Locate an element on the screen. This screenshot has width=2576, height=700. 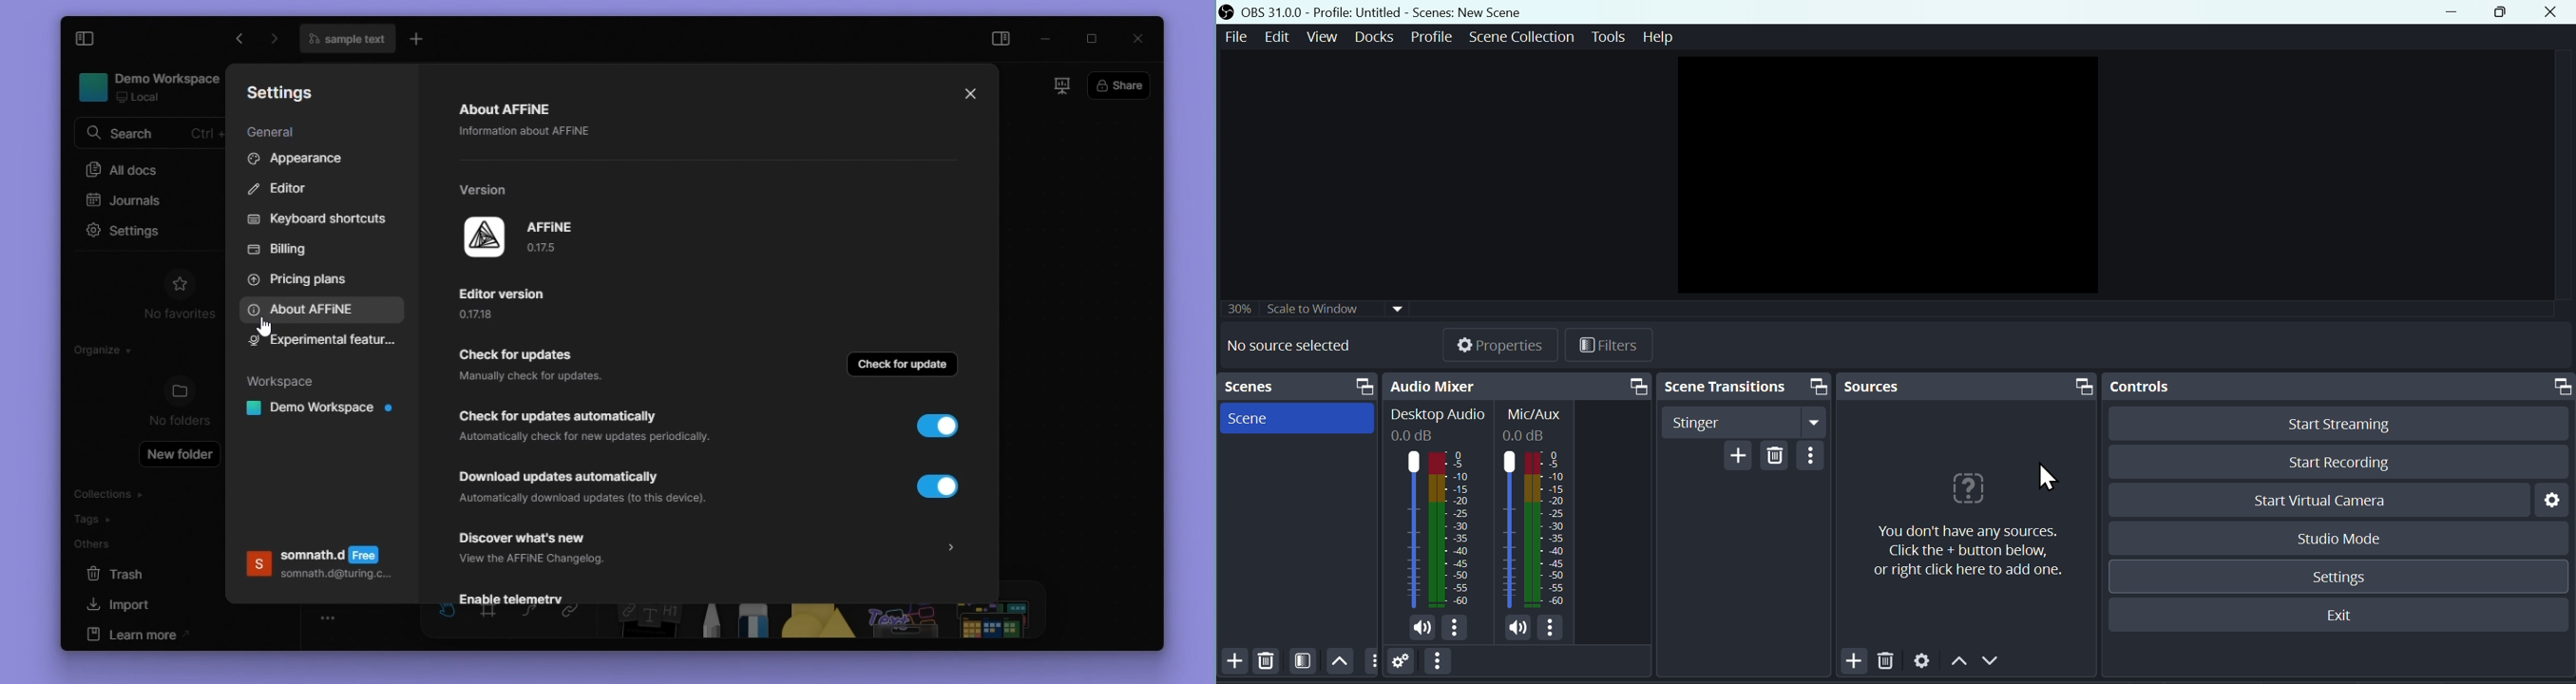
Edit is located at coordinates (1275, 37).